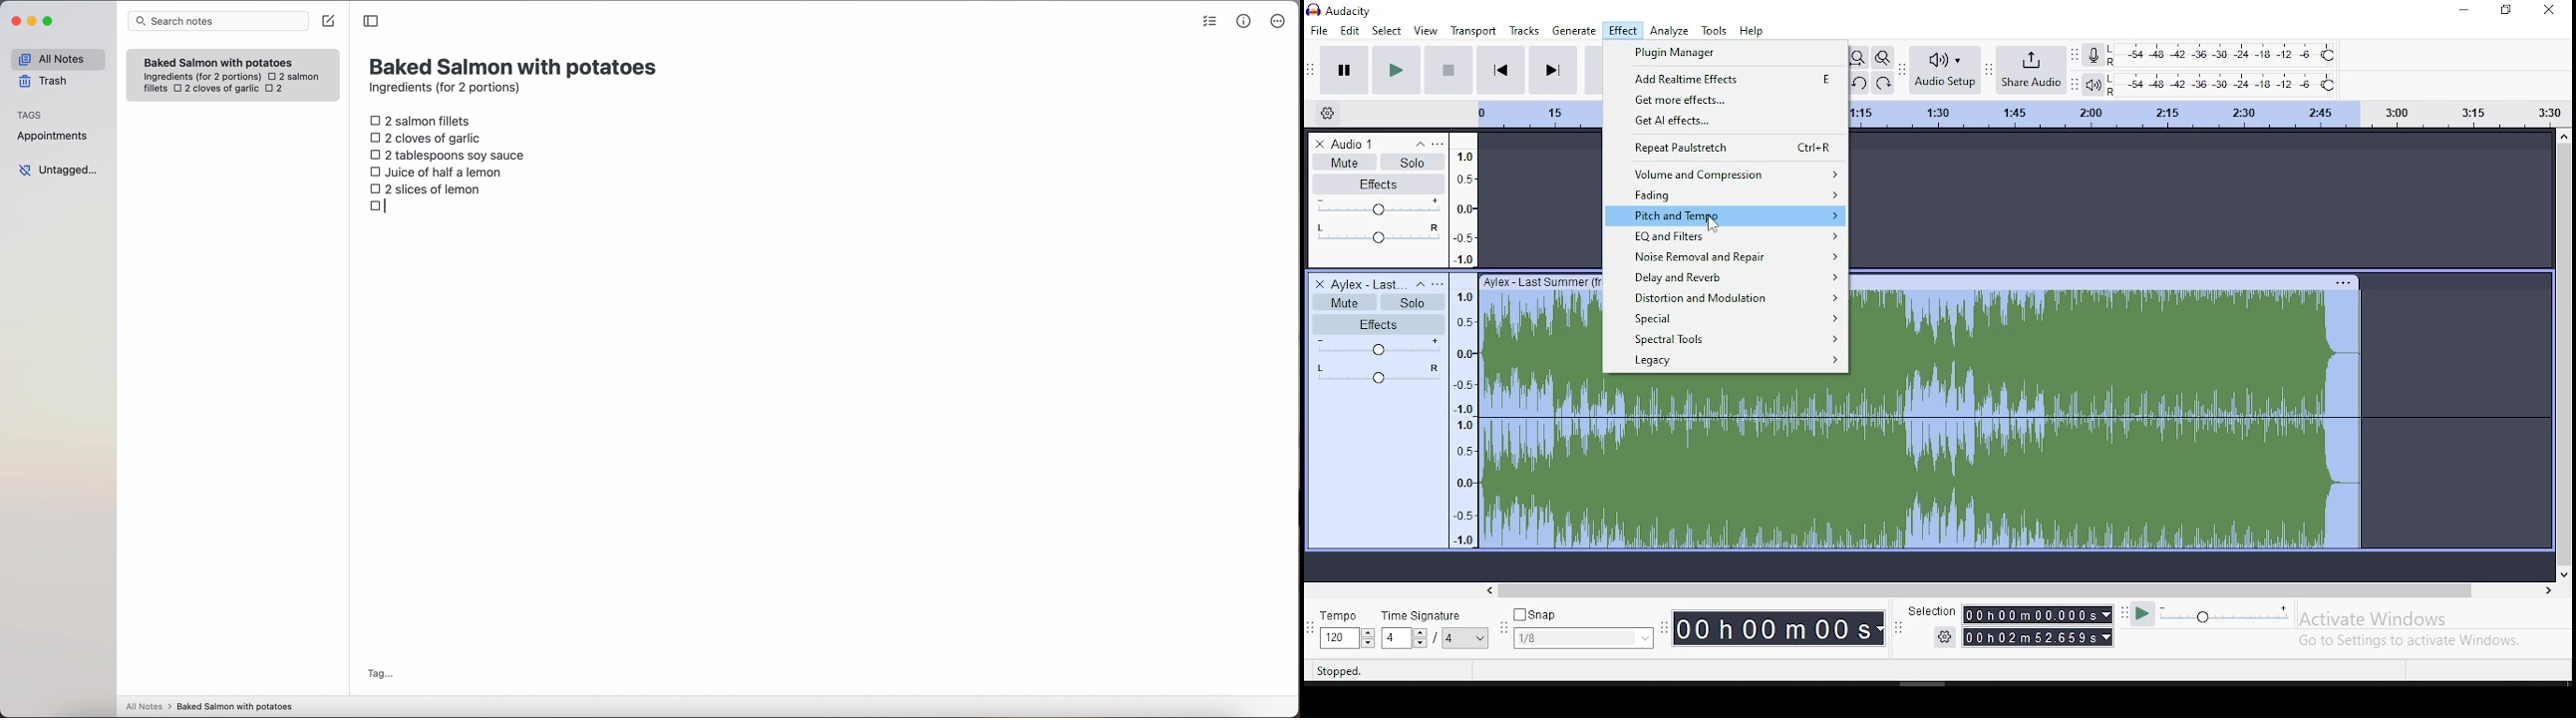  I want to click on open menu, so click(1443, 145).